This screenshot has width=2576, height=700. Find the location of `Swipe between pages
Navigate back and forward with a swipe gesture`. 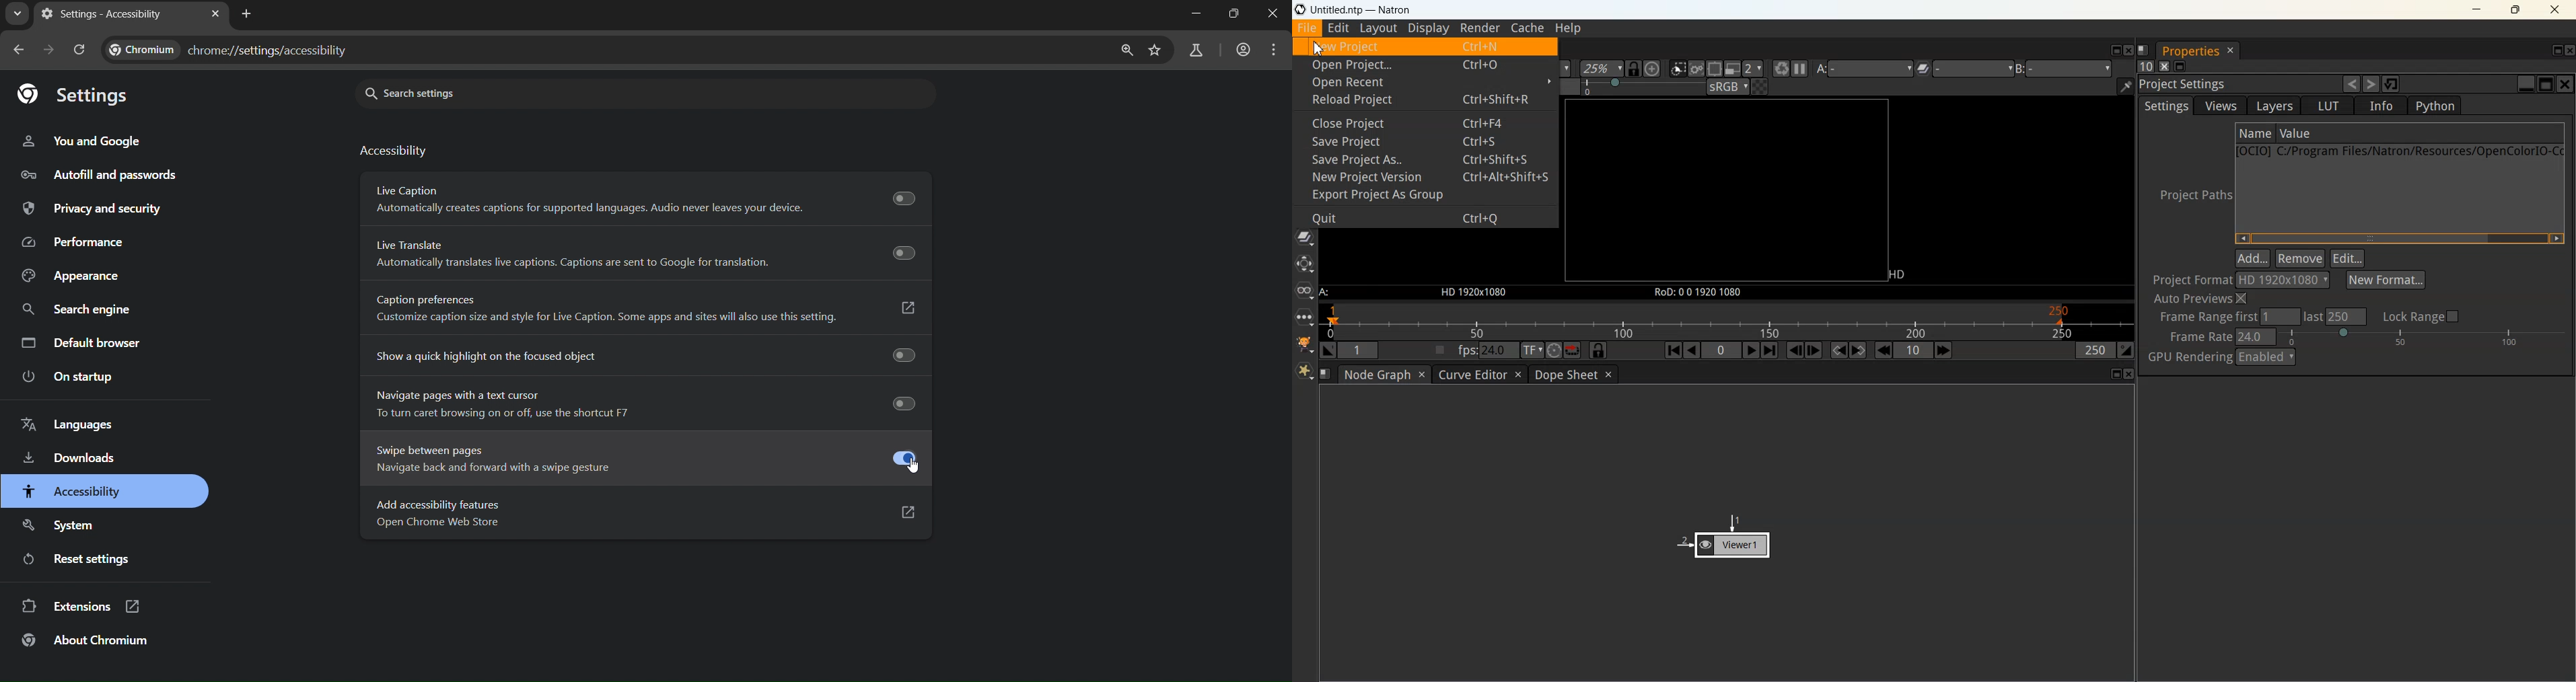

Swipe between pages
Navigate back and forward with a swipe gesture is located at coordinates (638, 461).